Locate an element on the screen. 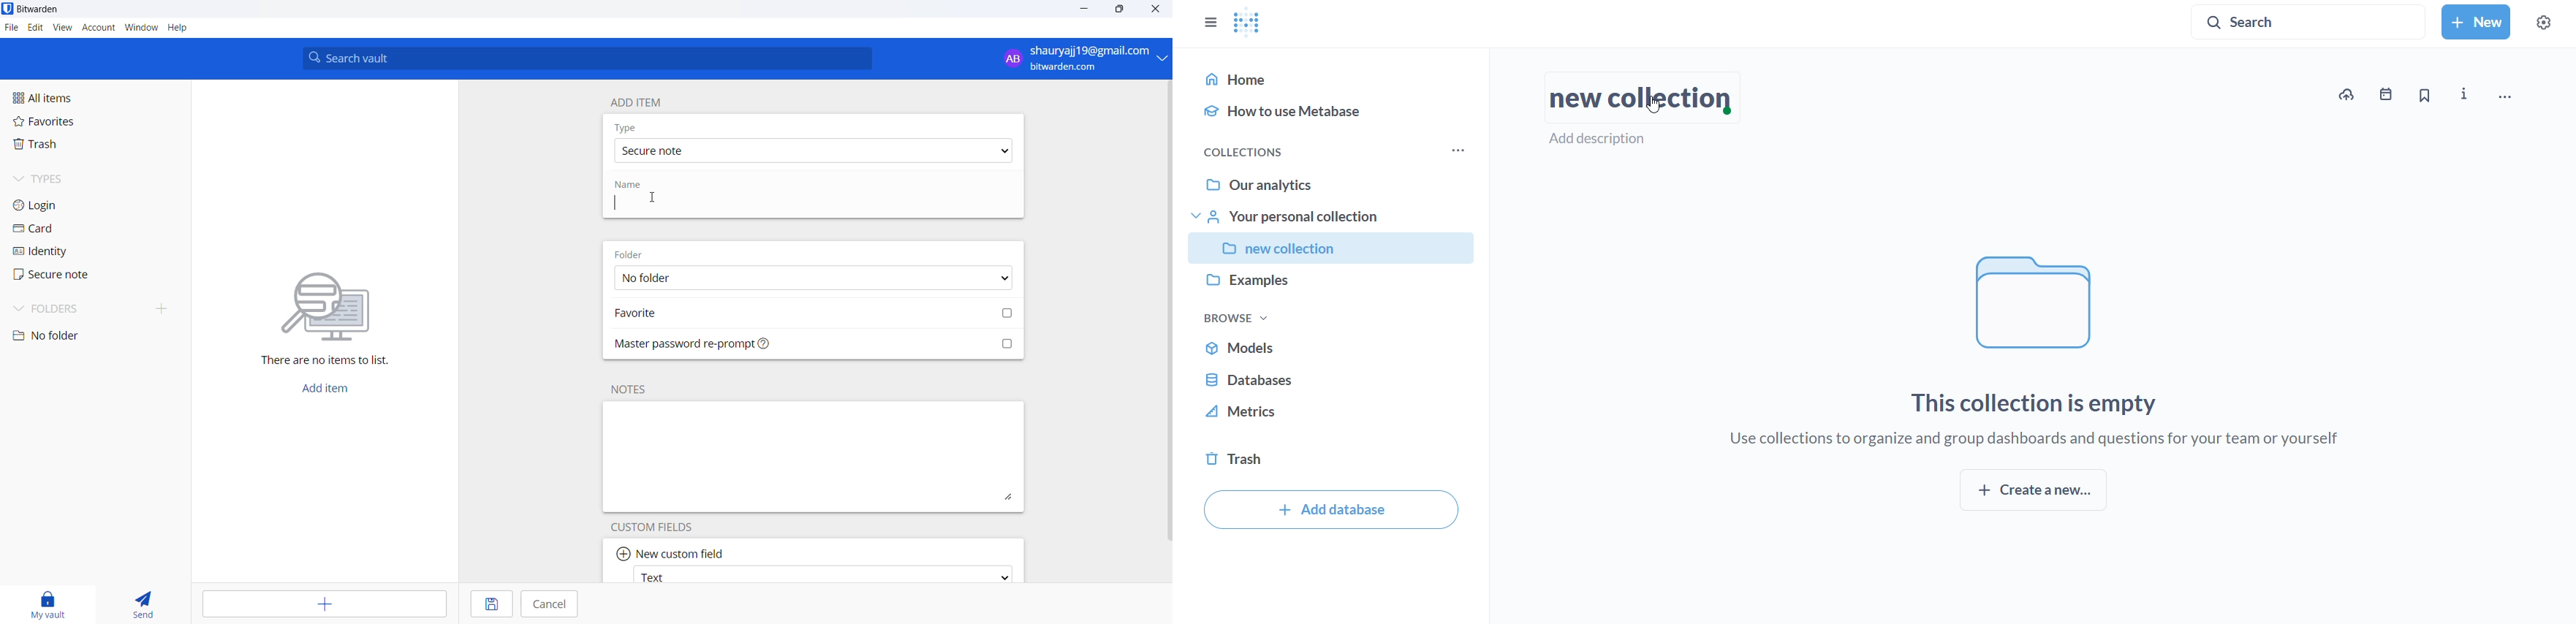 The height and width of the screenshot is (644, 2576). file is located at coordinates (10, 28).